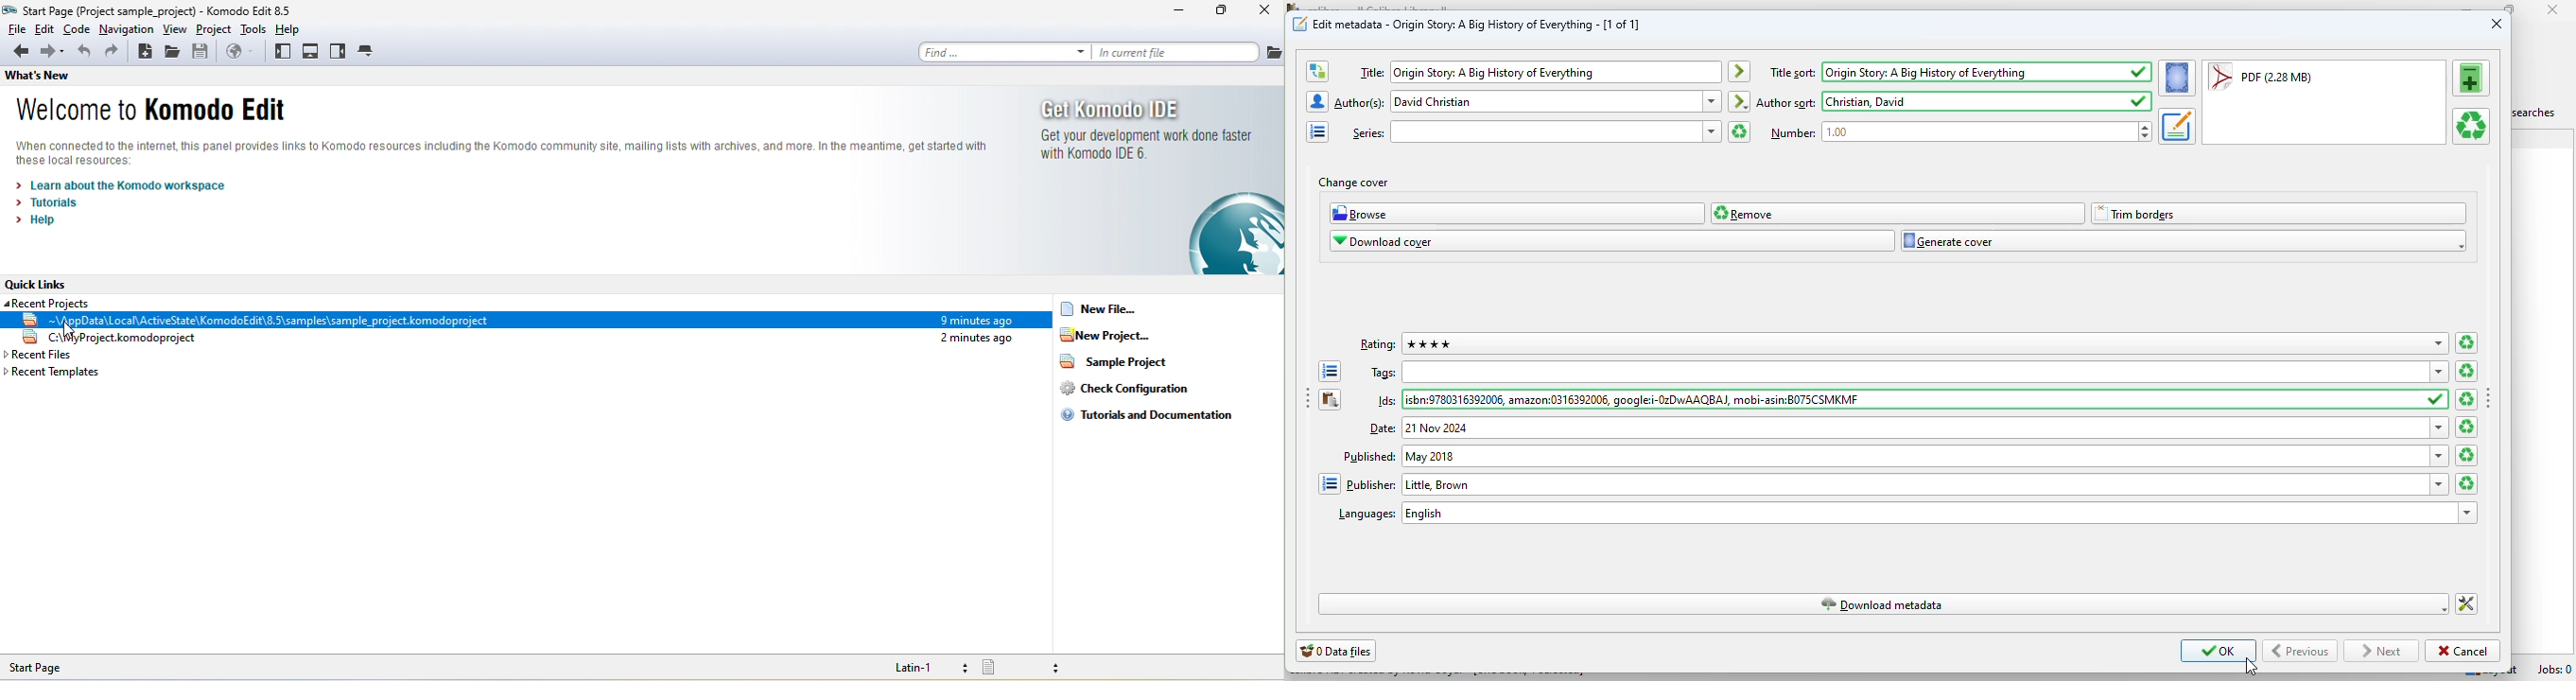 The width and height of the screenshot is (2576, 700). I want to click on data files, so click(1336, 651).